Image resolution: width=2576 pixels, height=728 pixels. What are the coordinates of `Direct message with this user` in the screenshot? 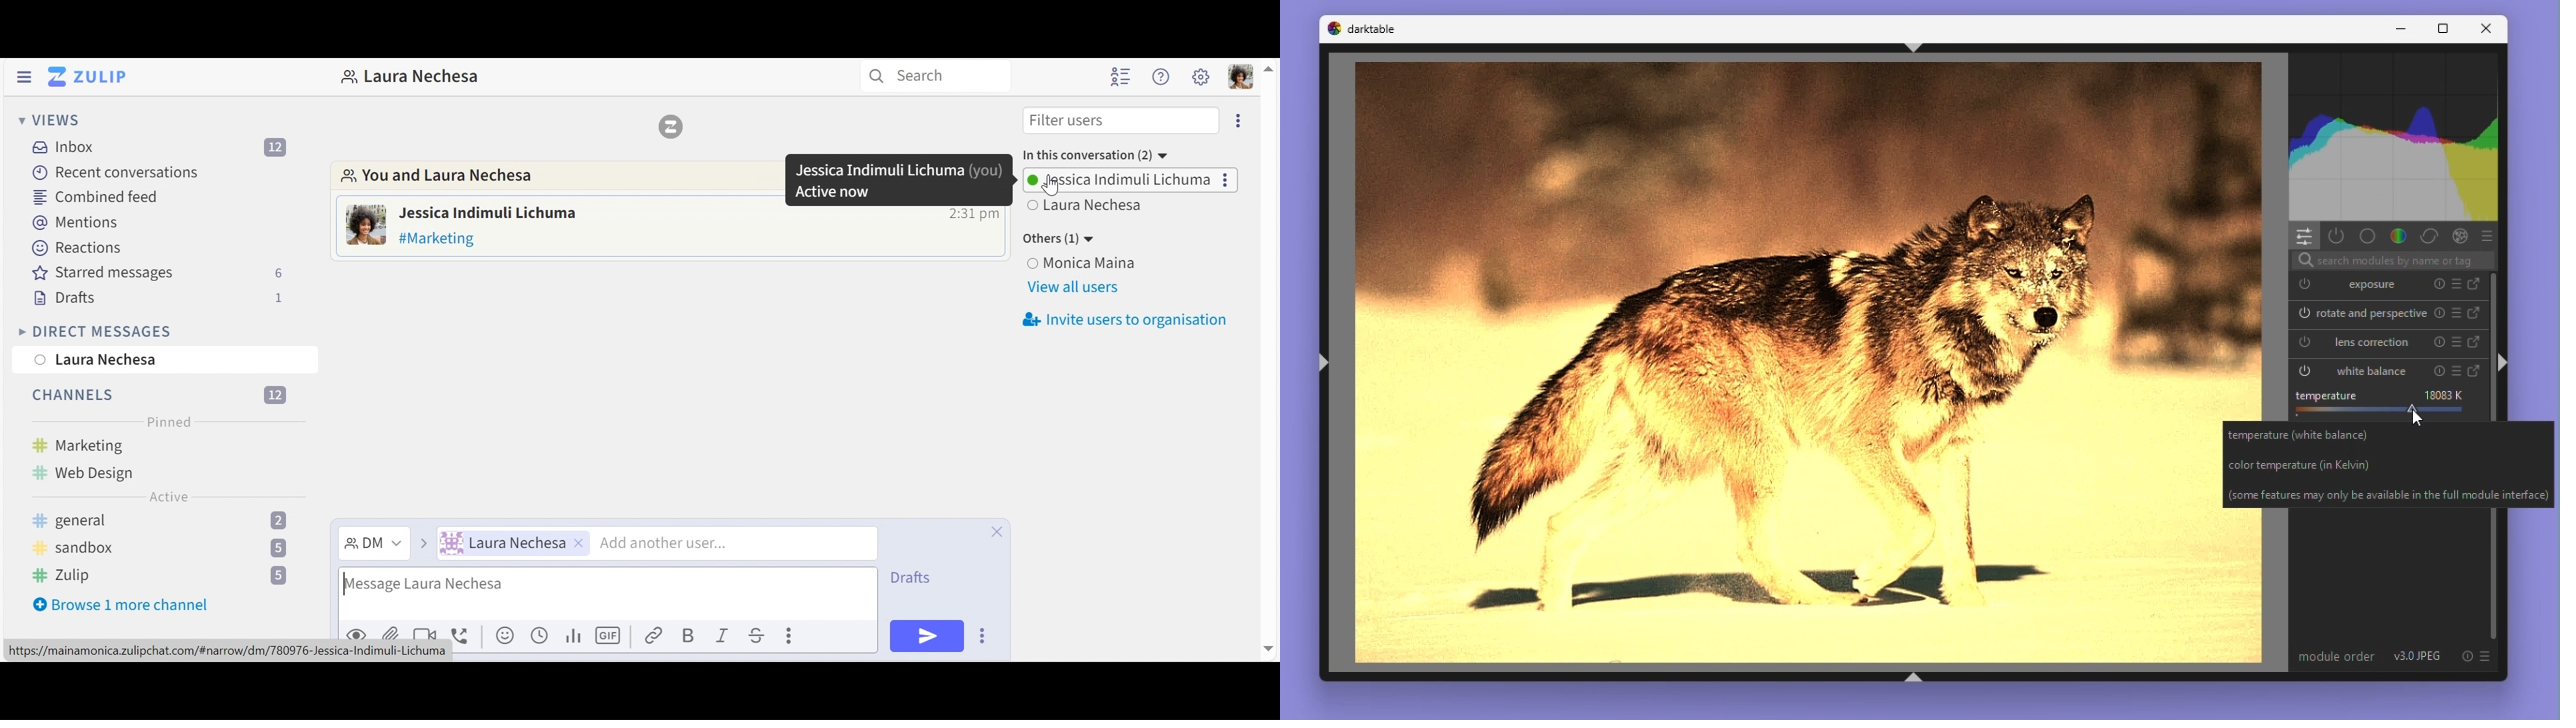 It's located at (411, 77).